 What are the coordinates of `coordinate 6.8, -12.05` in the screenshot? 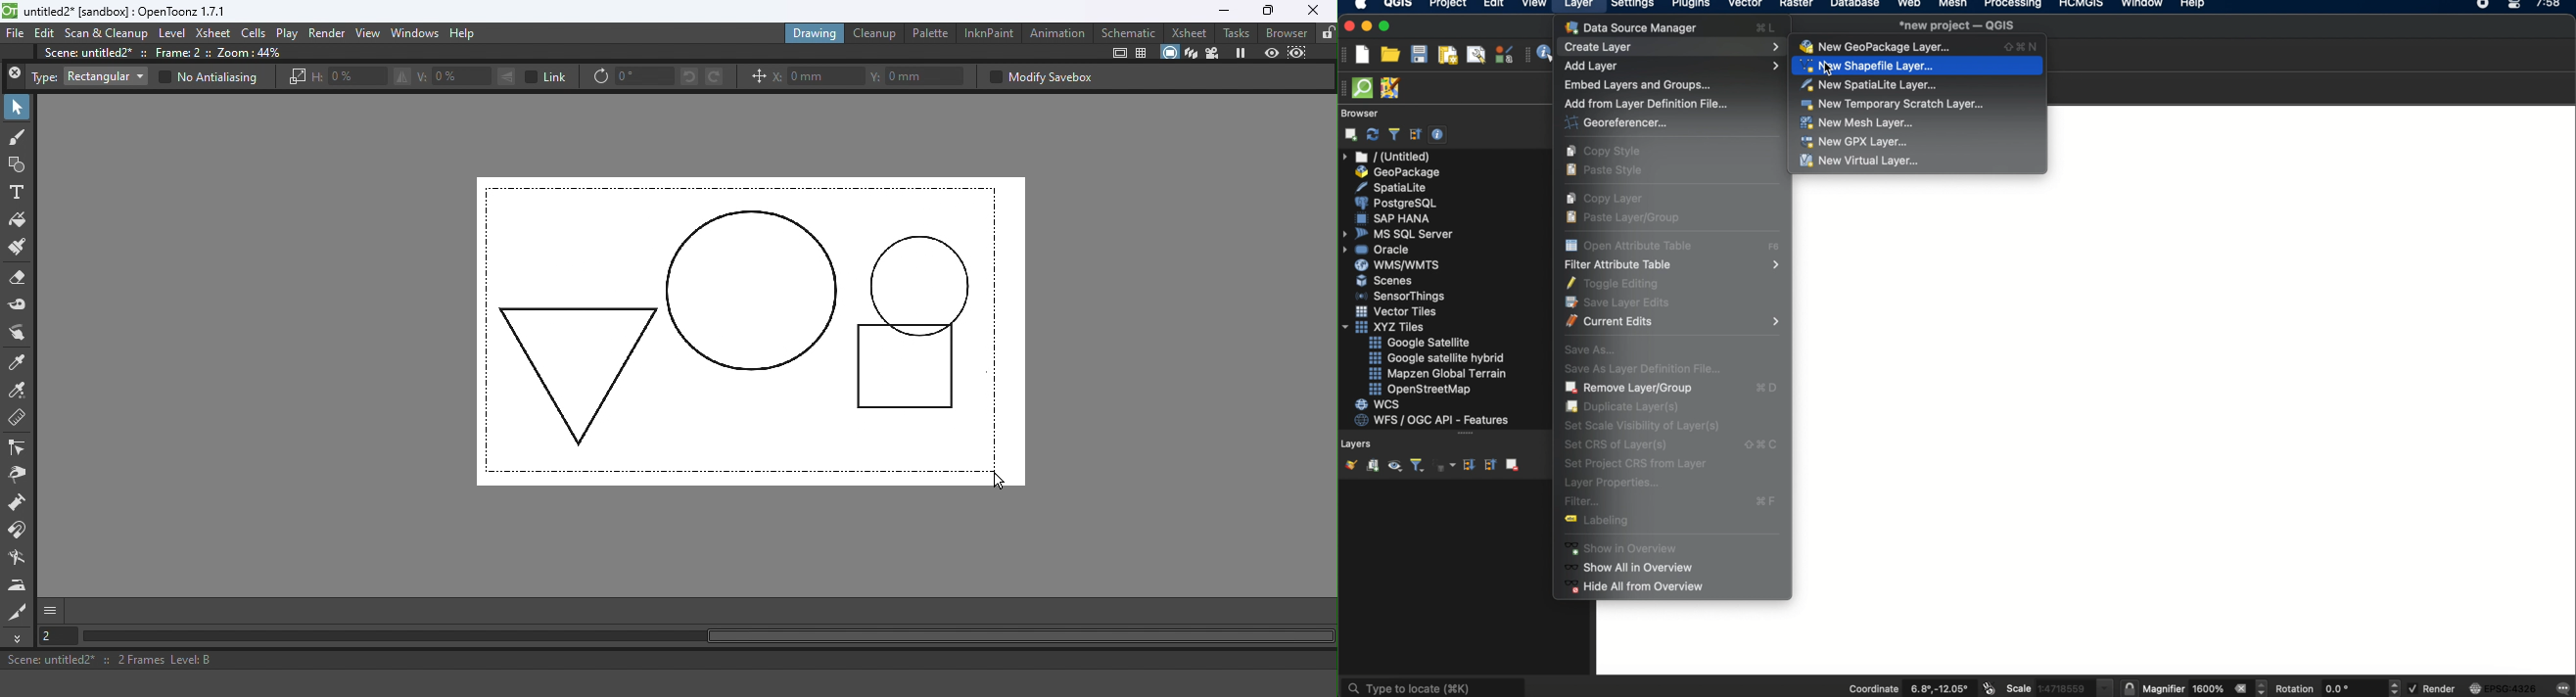 It's located at (1908, 687).